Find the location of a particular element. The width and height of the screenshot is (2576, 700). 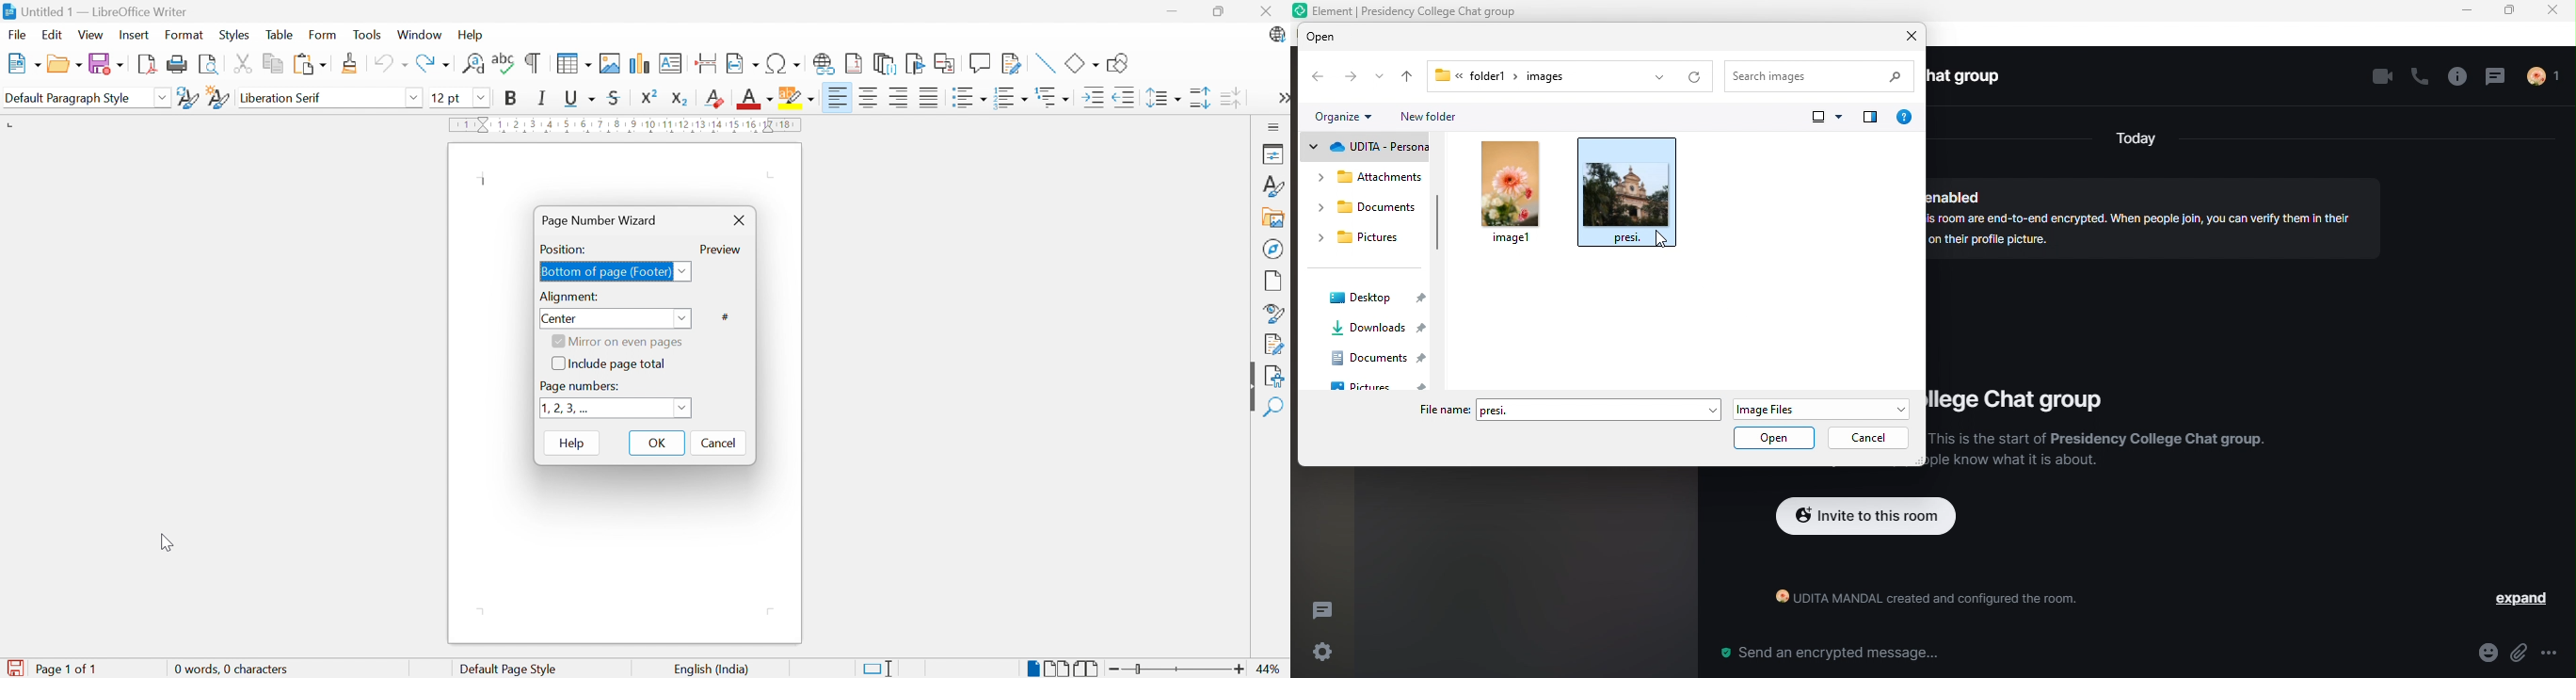

Cut is located at coordinates (245, 63).